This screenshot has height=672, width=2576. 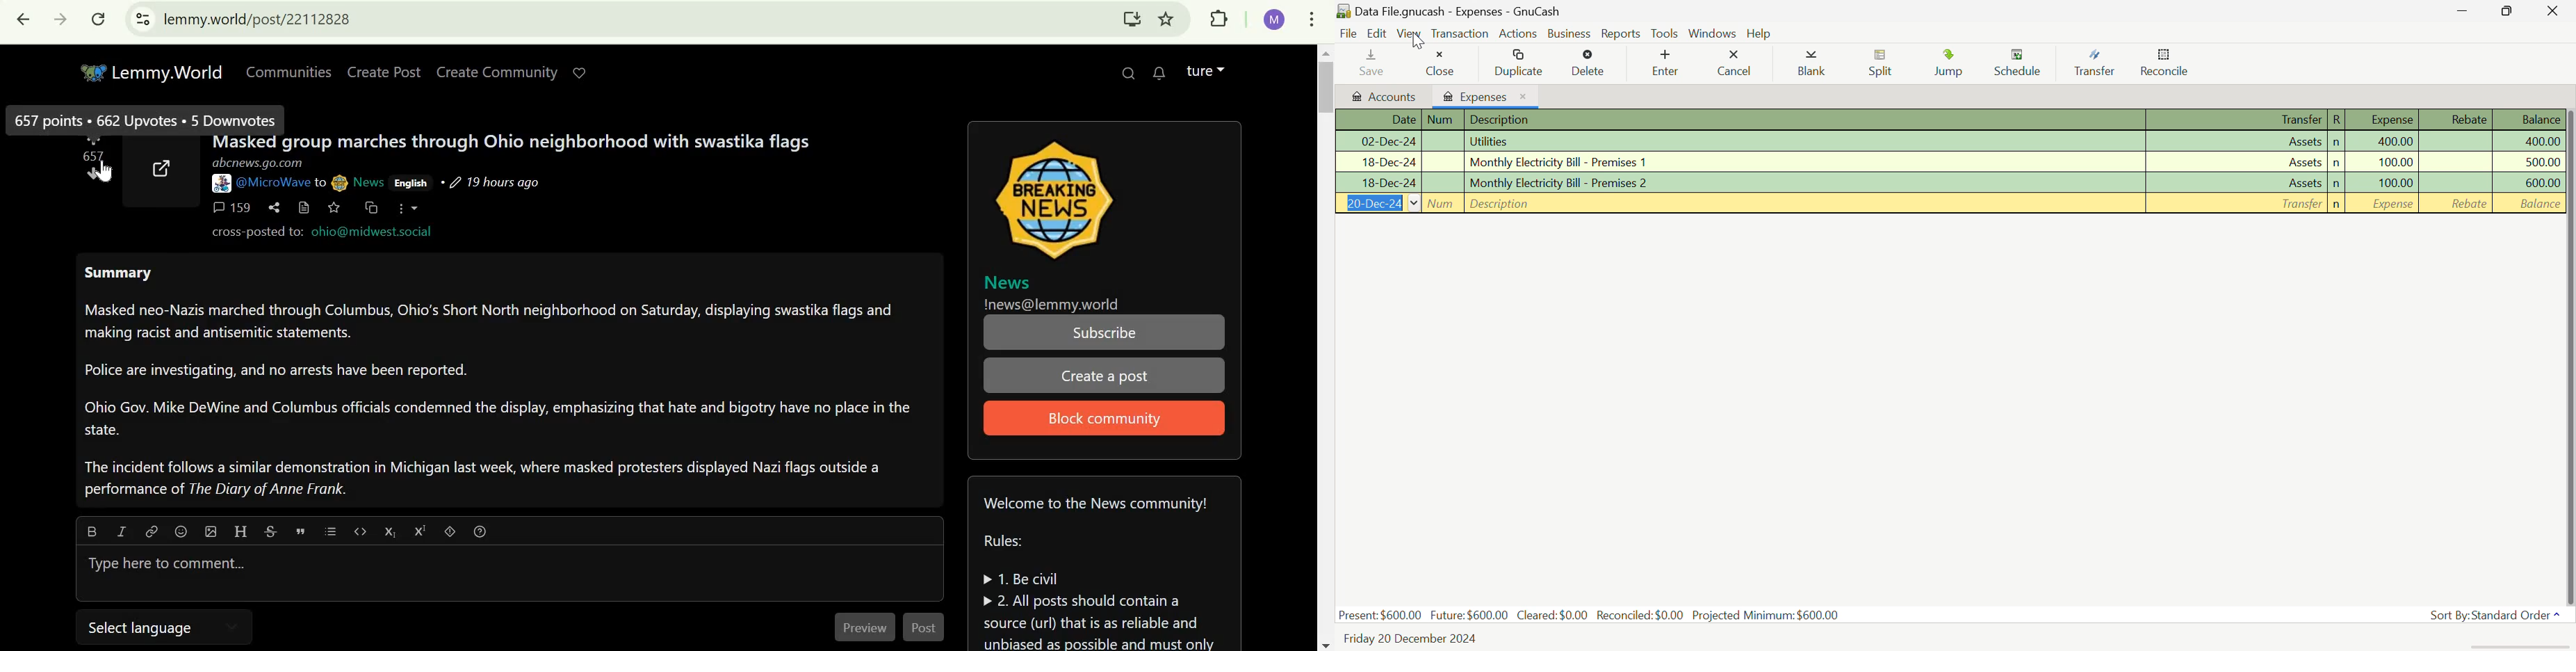 I want to click on Italic, so click(x=120, y=531).